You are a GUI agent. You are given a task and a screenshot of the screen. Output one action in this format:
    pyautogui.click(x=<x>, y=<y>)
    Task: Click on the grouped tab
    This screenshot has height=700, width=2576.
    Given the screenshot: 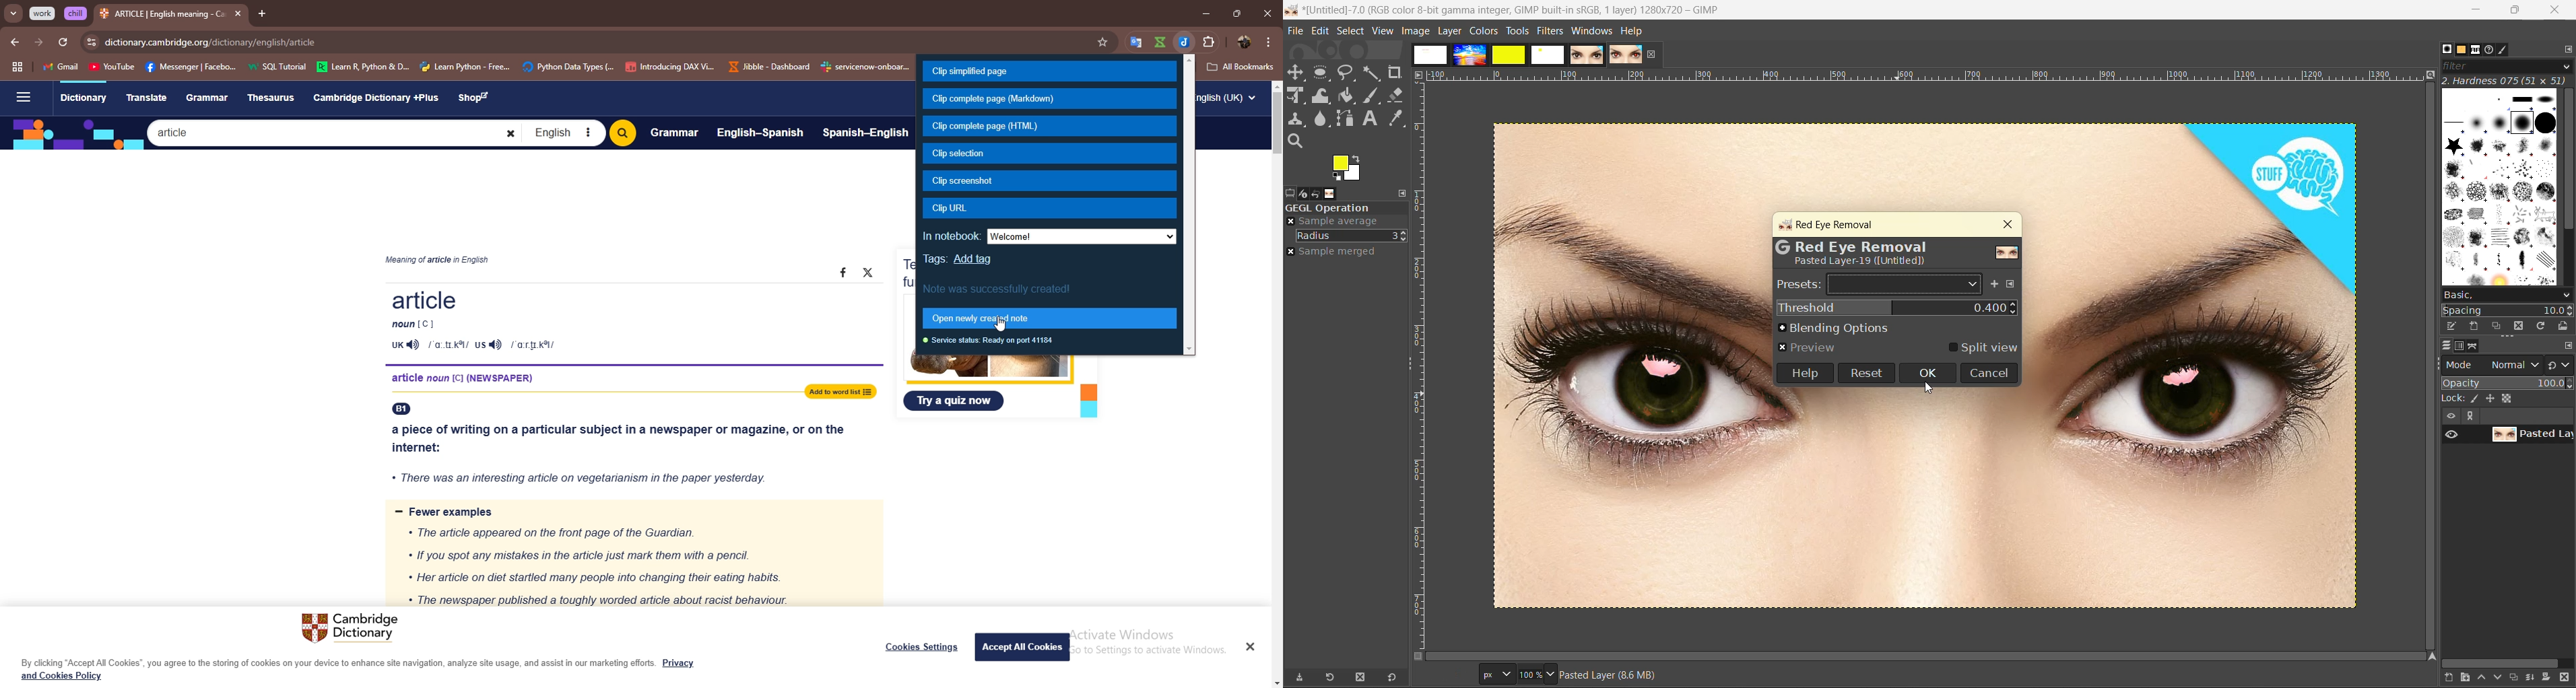 What is the action you would take?
    pyautogui.click(x=43, y=13)
    